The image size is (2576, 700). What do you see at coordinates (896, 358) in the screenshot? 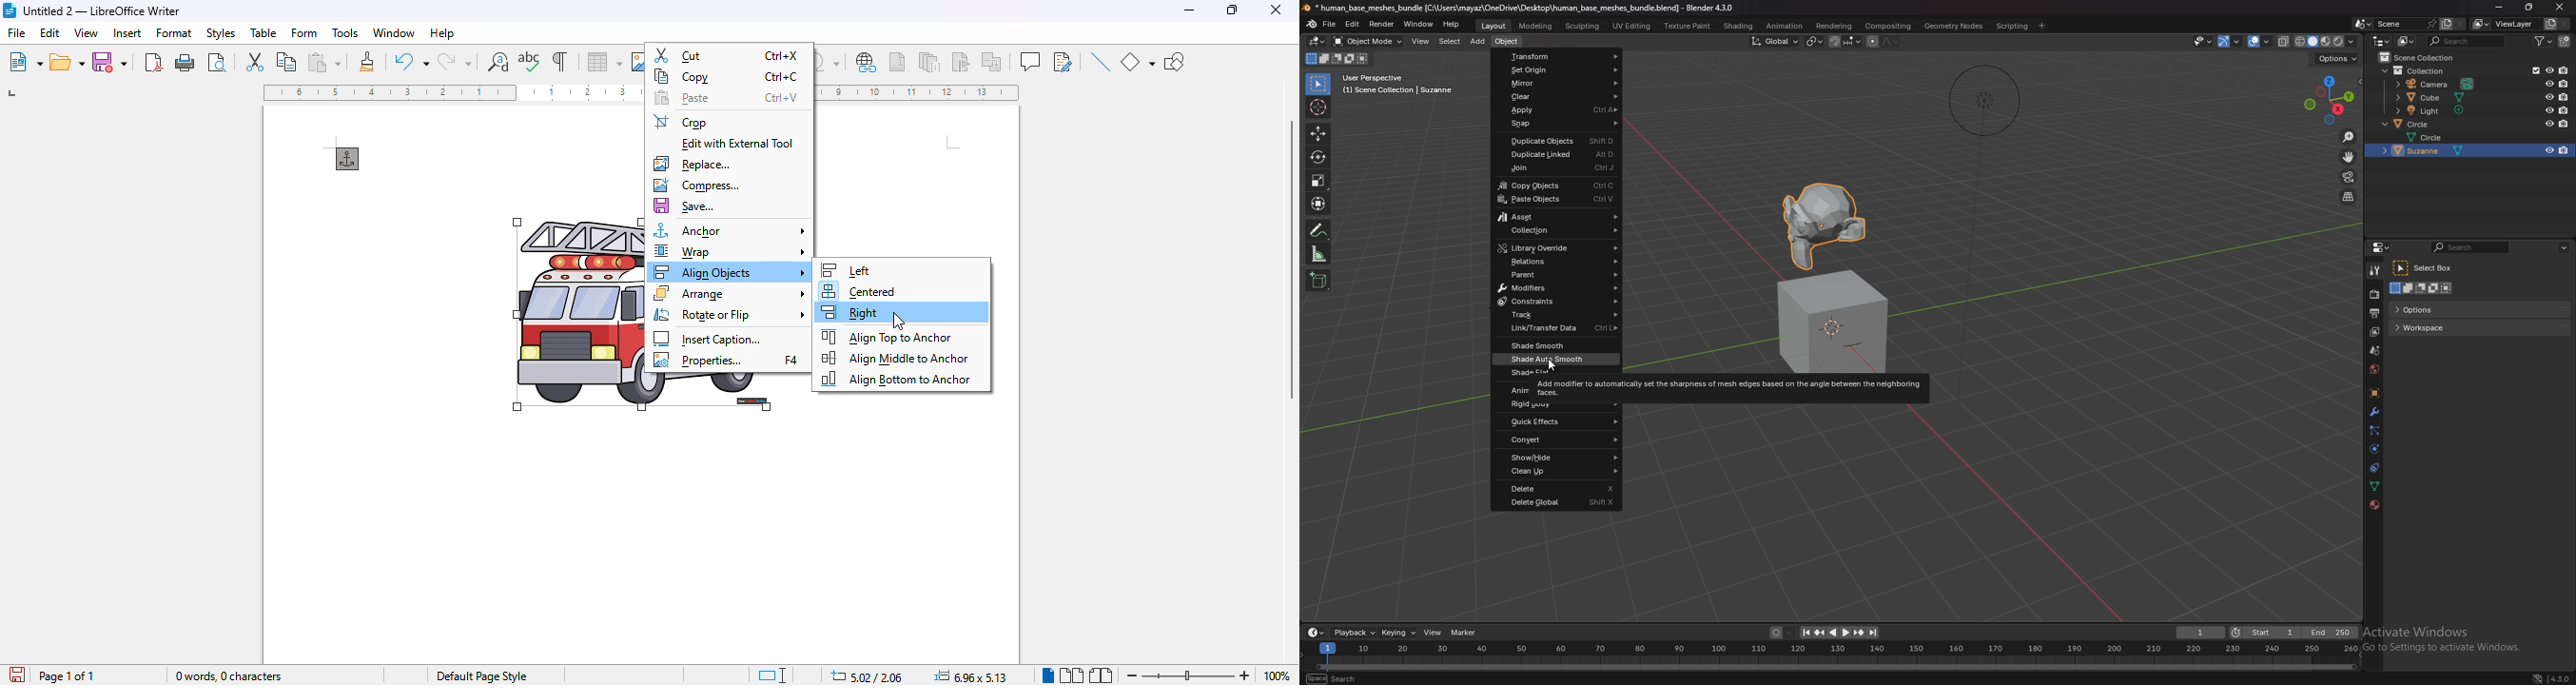
I see `align middle to anchor` at bounding box center [896, 358].